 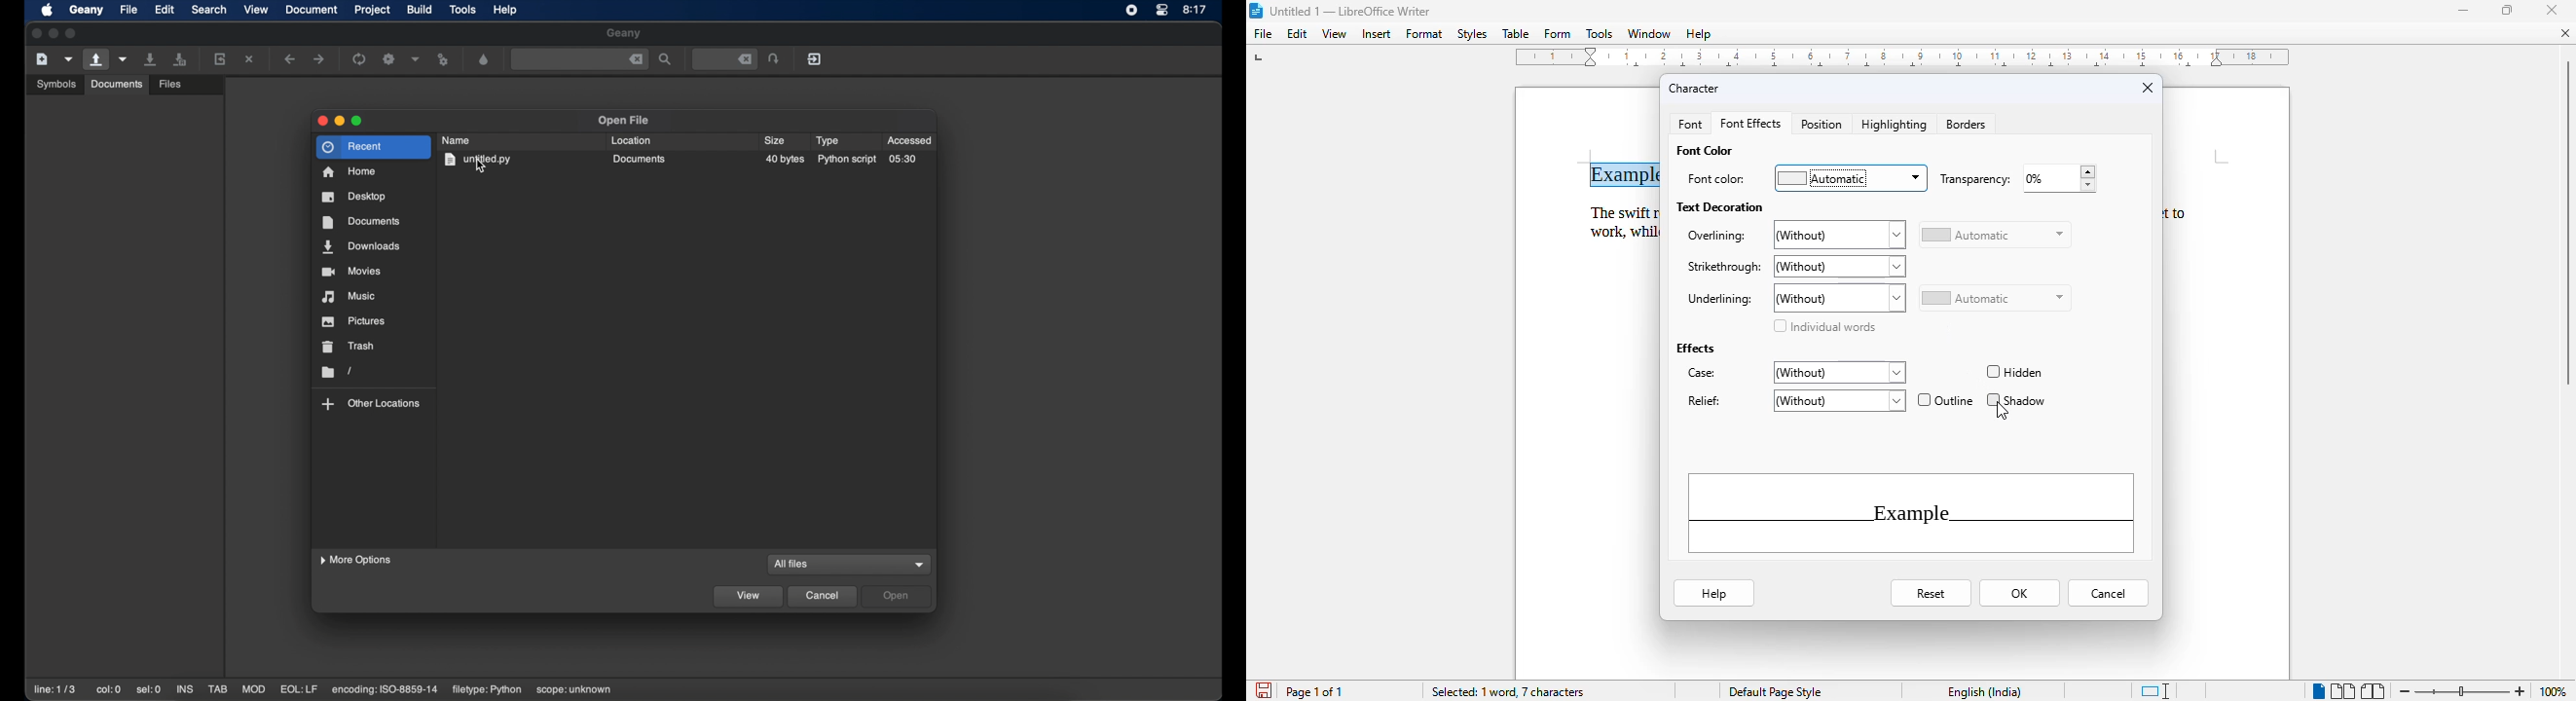 What do you see at coordinates (2551, 11) in the screenshot?
I see `close` at bounding box center [2551, 11].